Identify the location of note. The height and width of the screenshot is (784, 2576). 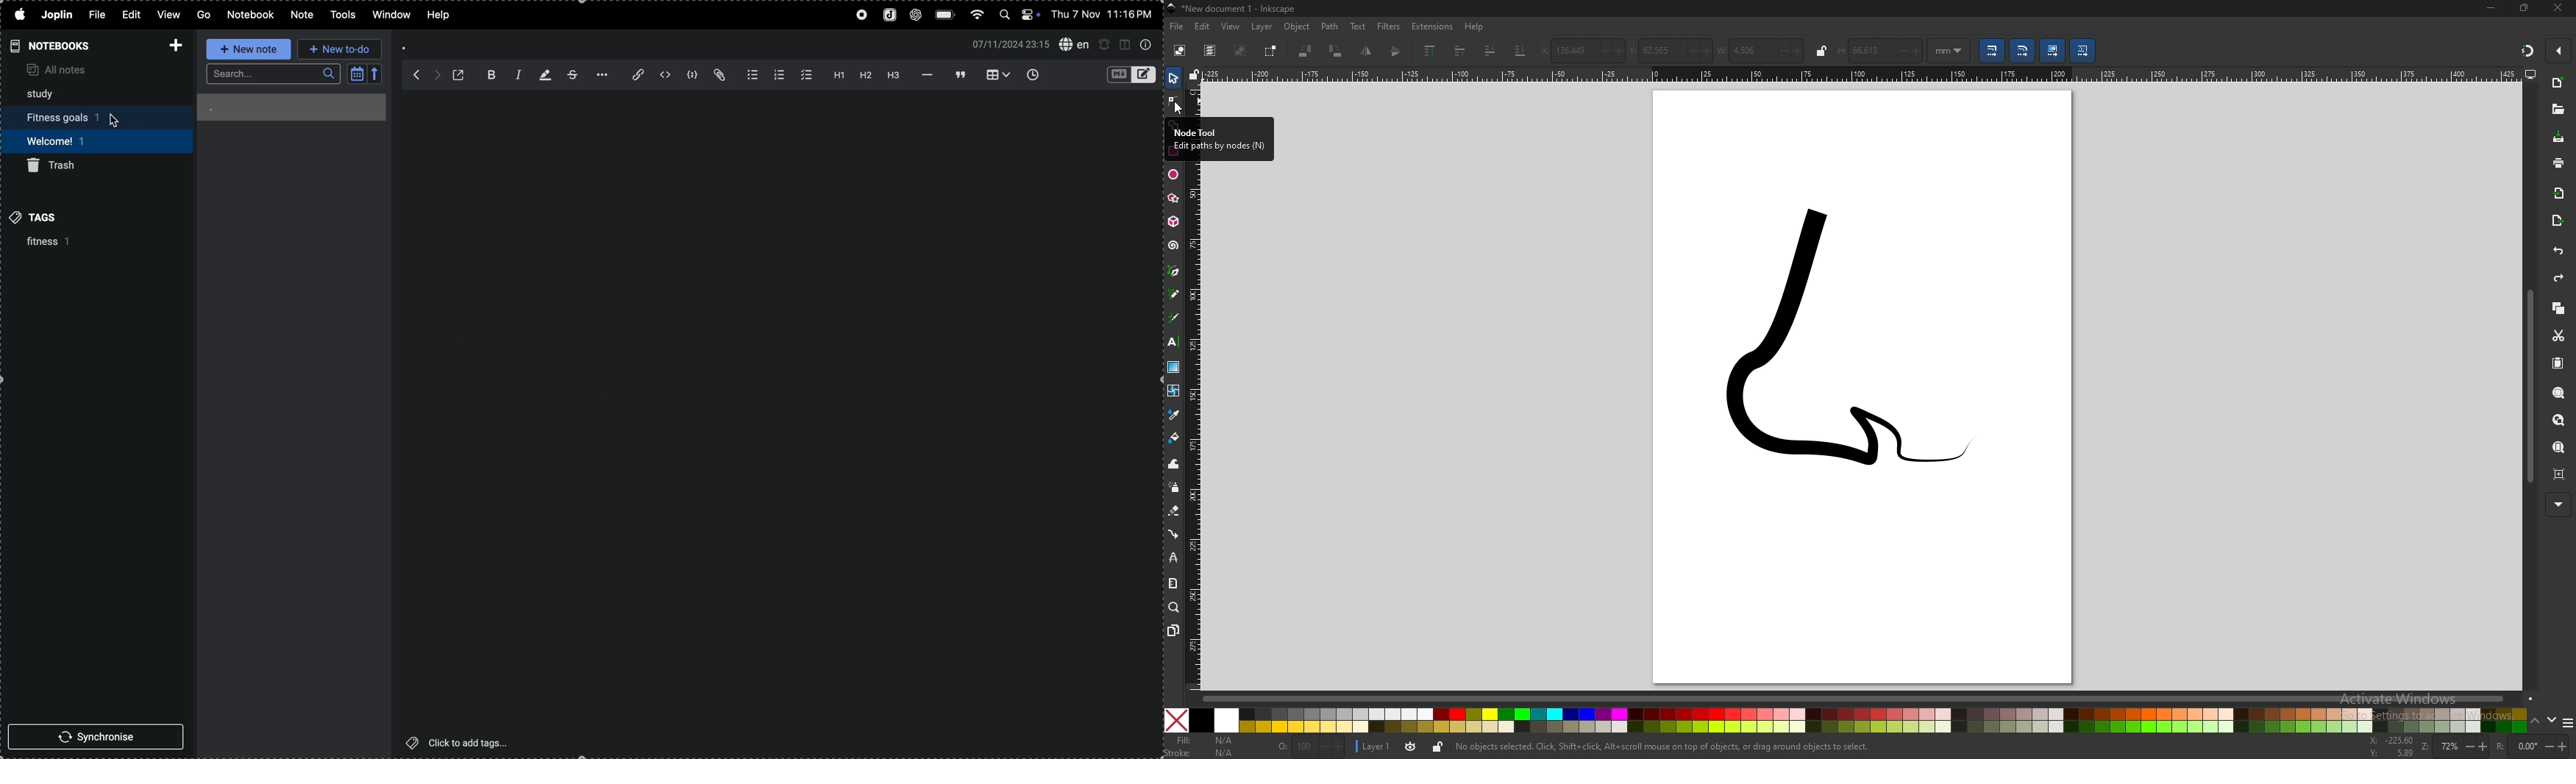
(301, 15).